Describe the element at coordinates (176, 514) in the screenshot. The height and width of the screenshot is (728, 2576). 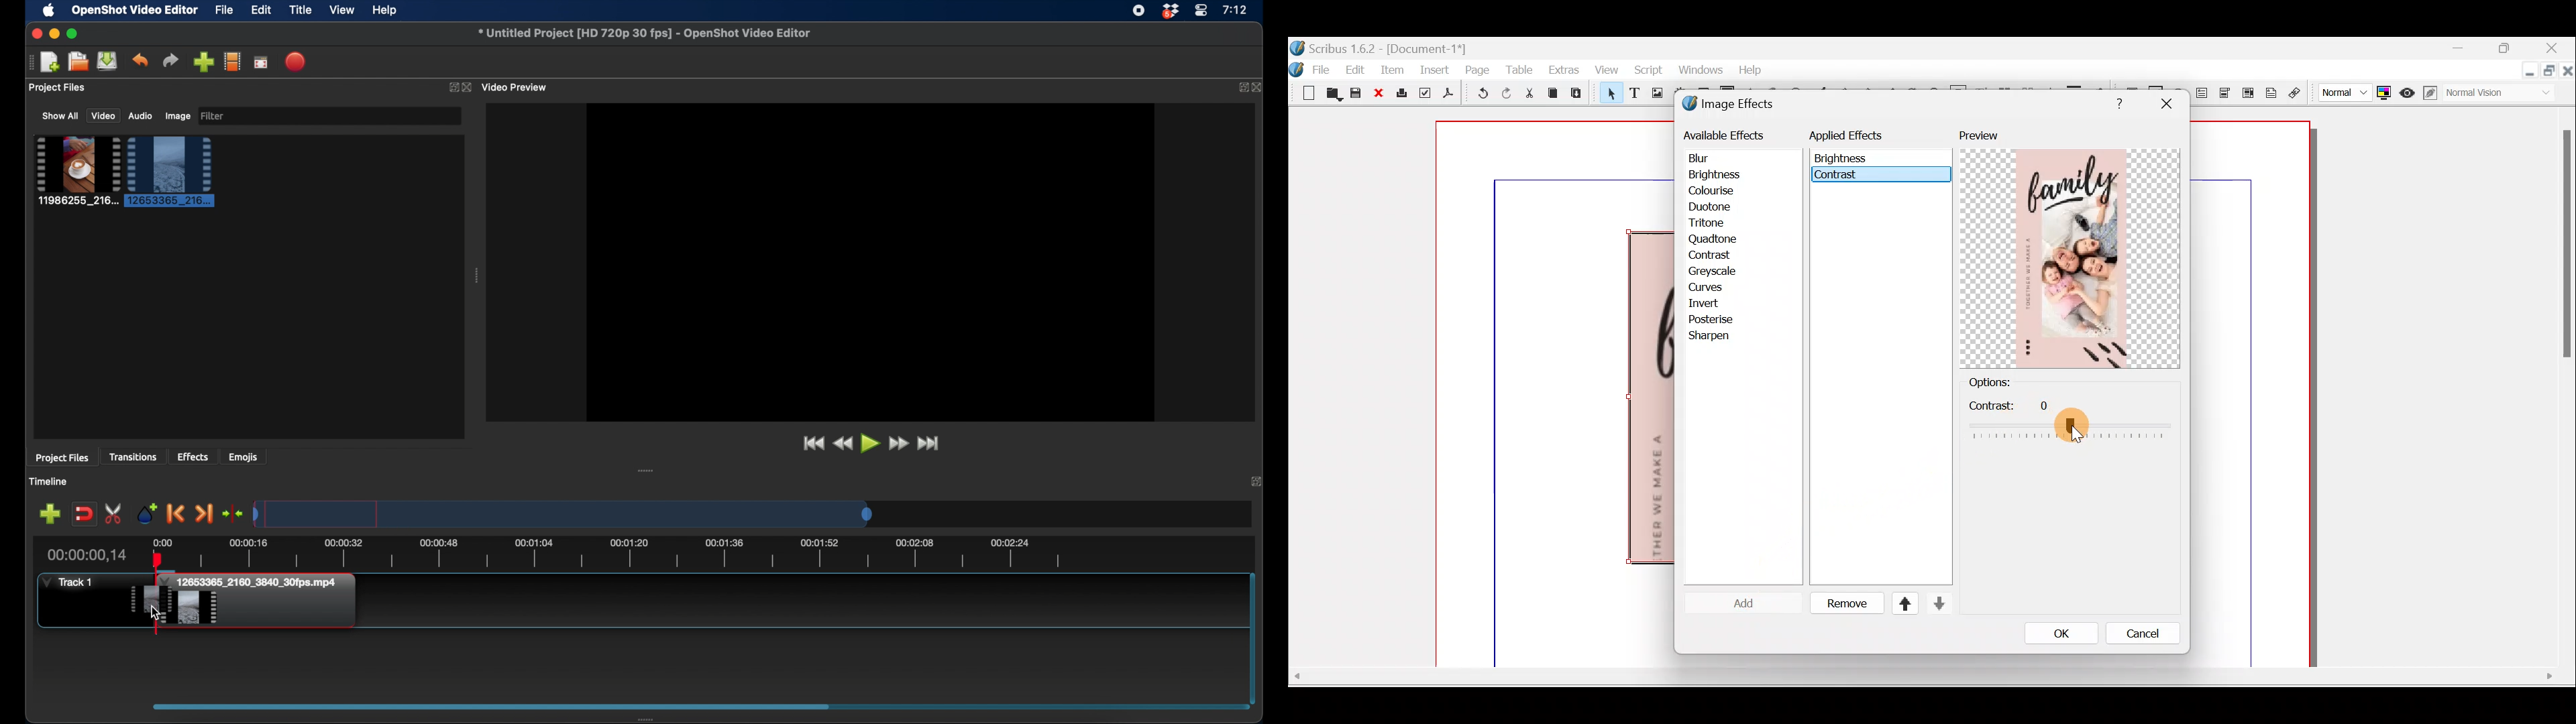
I see `previous marker` at that location.